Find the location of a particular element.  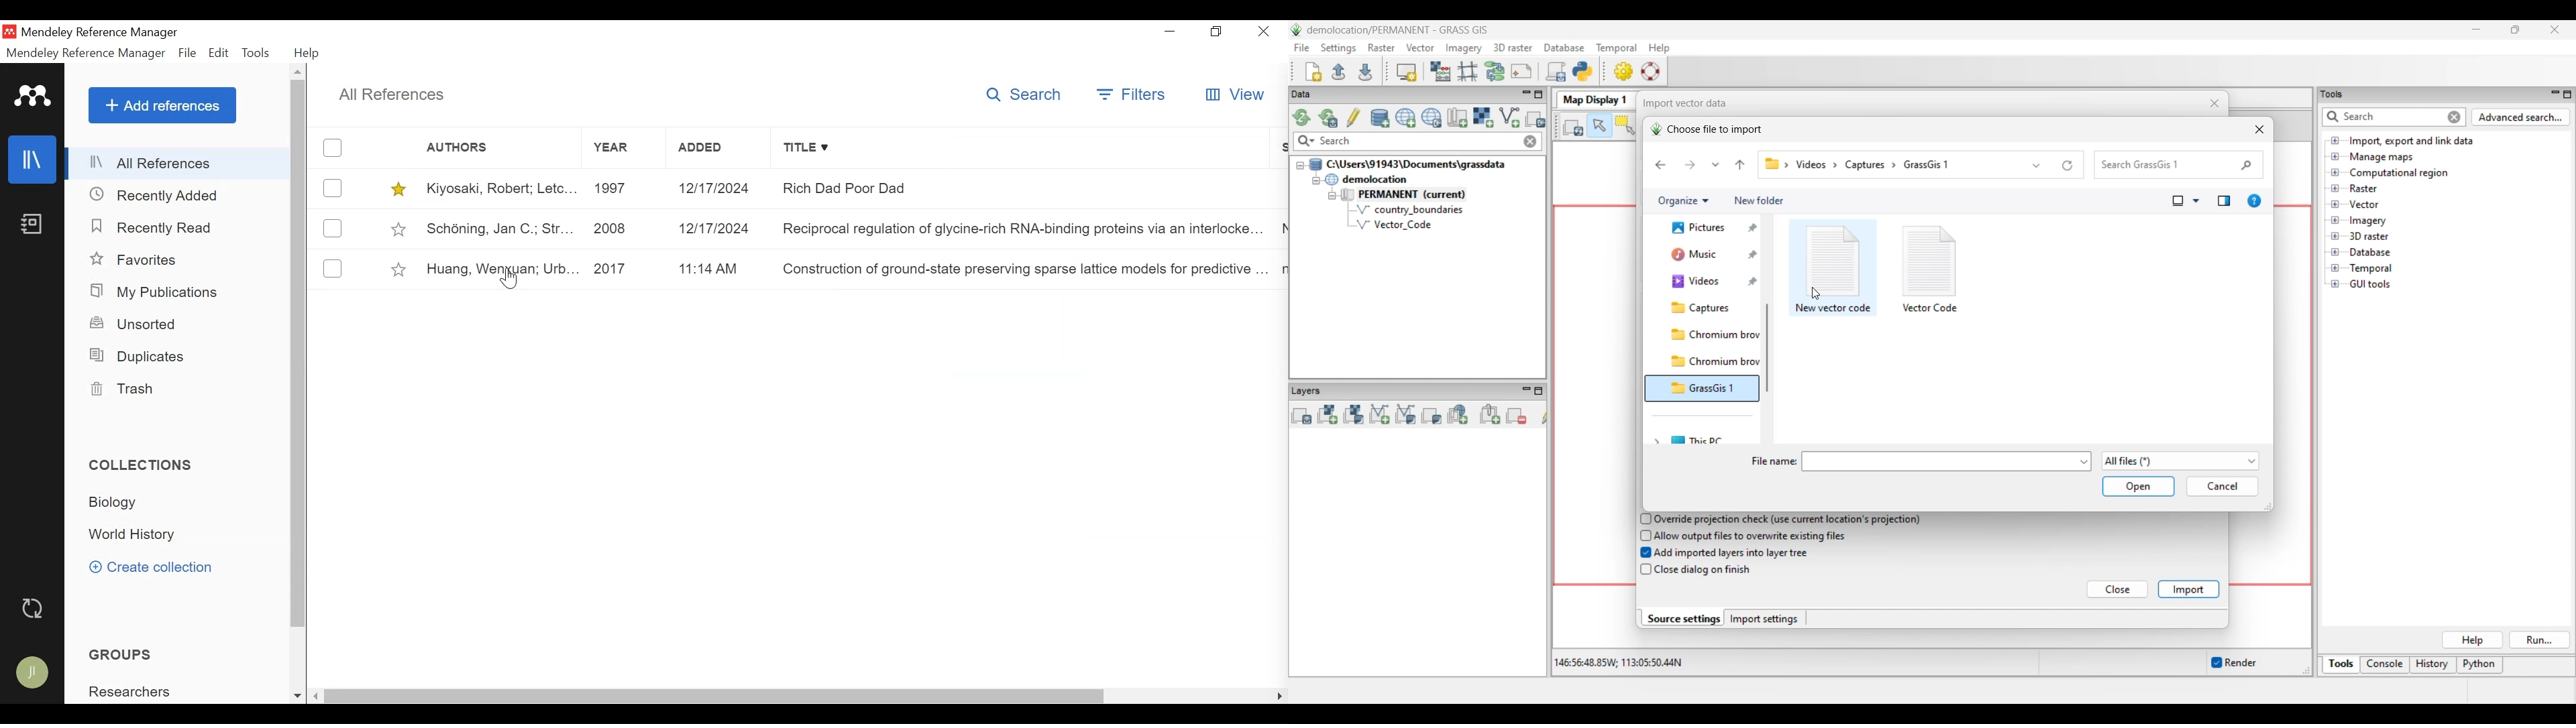

Kiyosaki, Robert, Letc... is located at coordinates (500, 189).